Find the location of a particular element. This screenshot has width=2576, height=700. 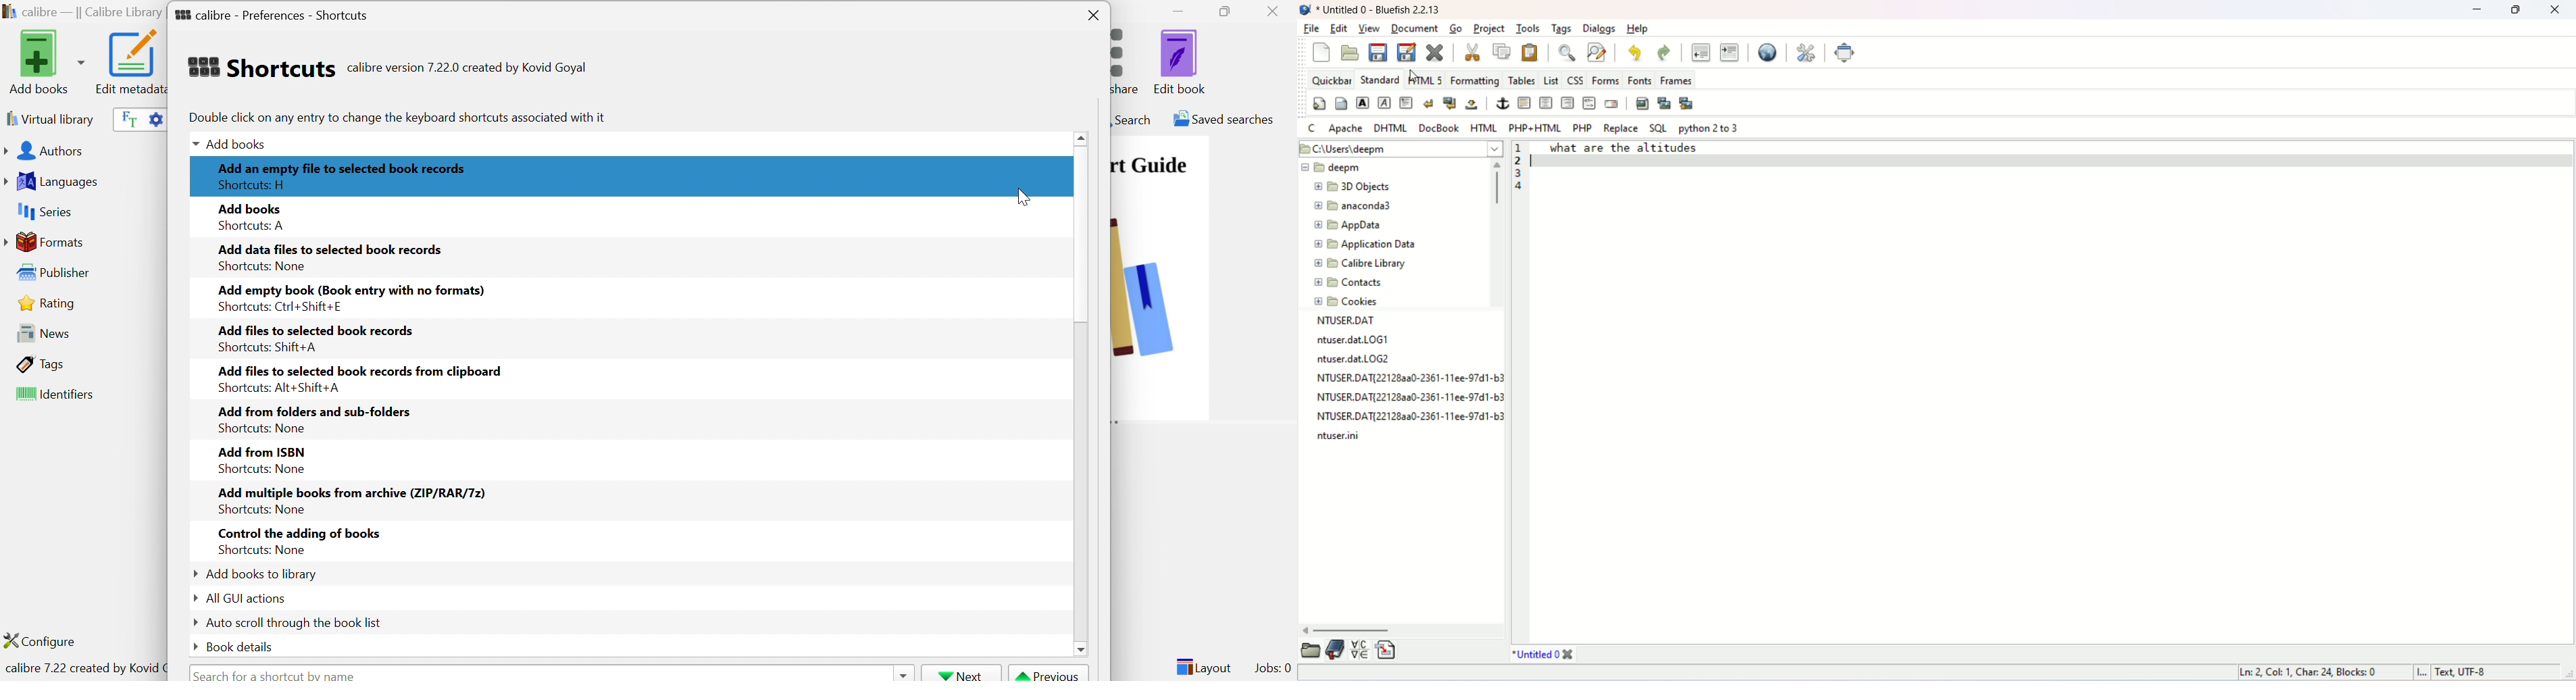

Drop Down is located at coordinates (193, 145).